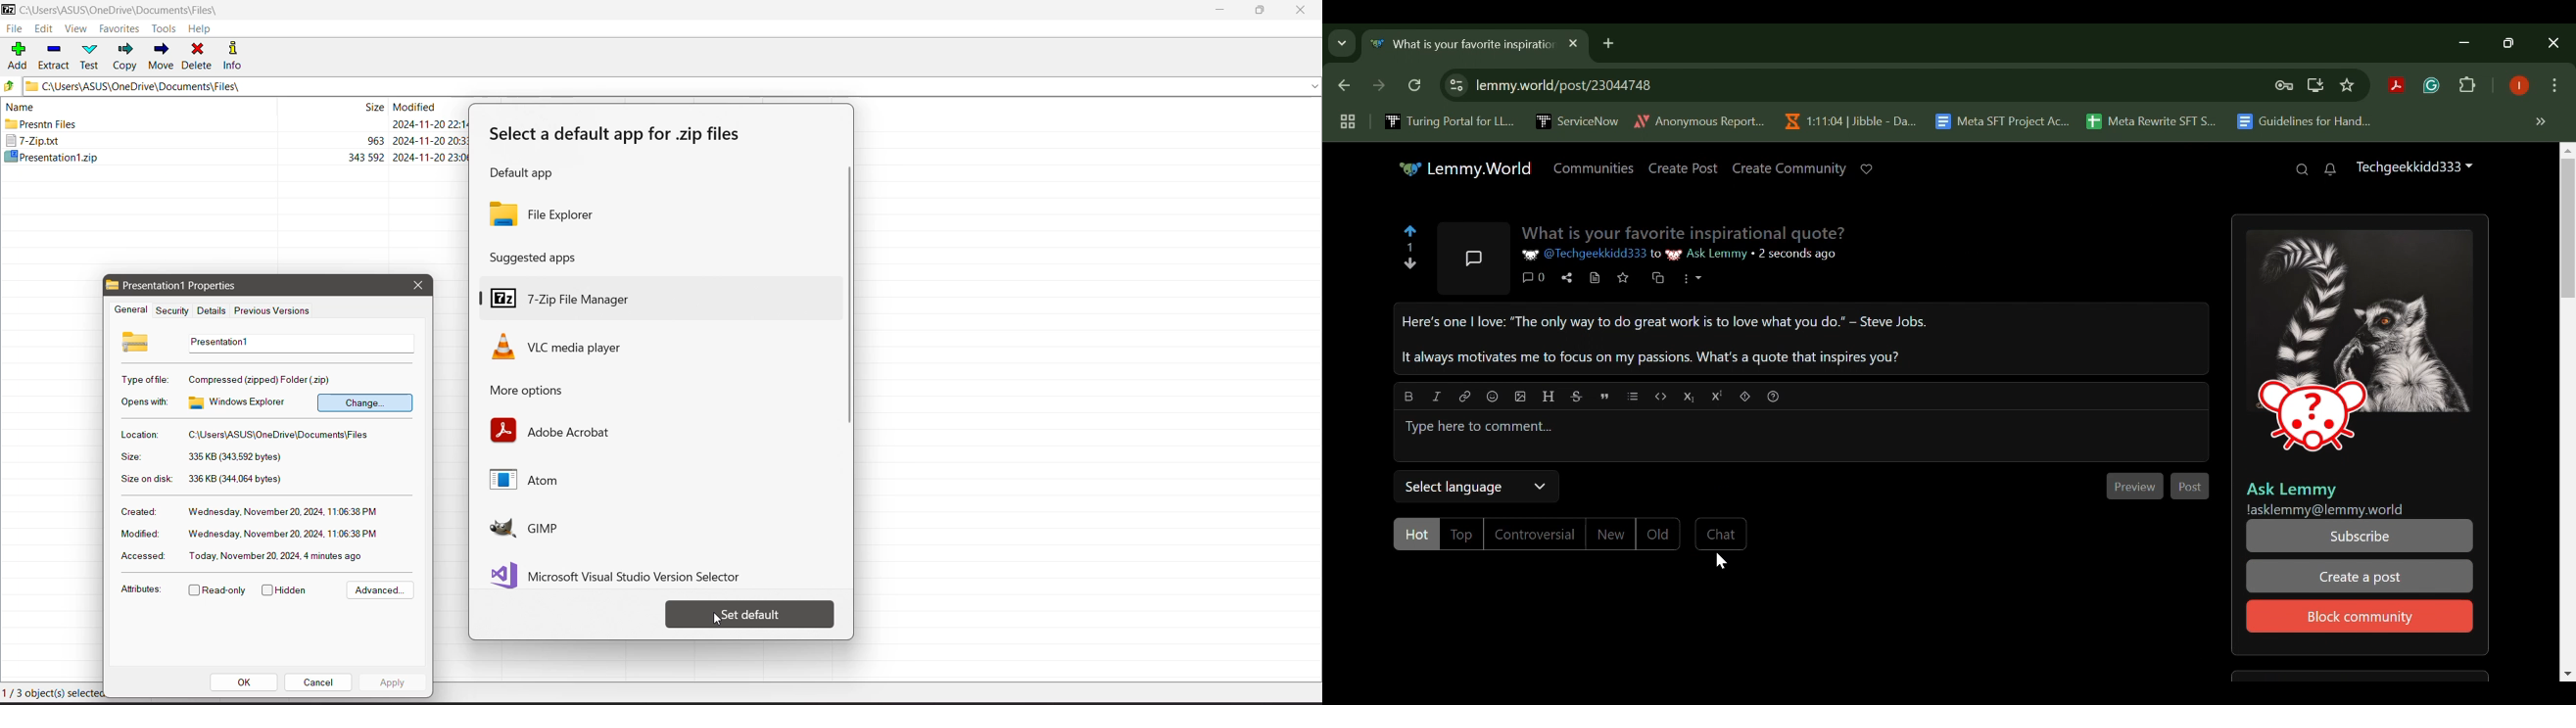 Image resolution: width=2576 pixels, height=728 pixels. What do you see at coordinates (1416, 87) in the screenshot?
I see `Refresh Webpage` at bounding box center [1416, 87].